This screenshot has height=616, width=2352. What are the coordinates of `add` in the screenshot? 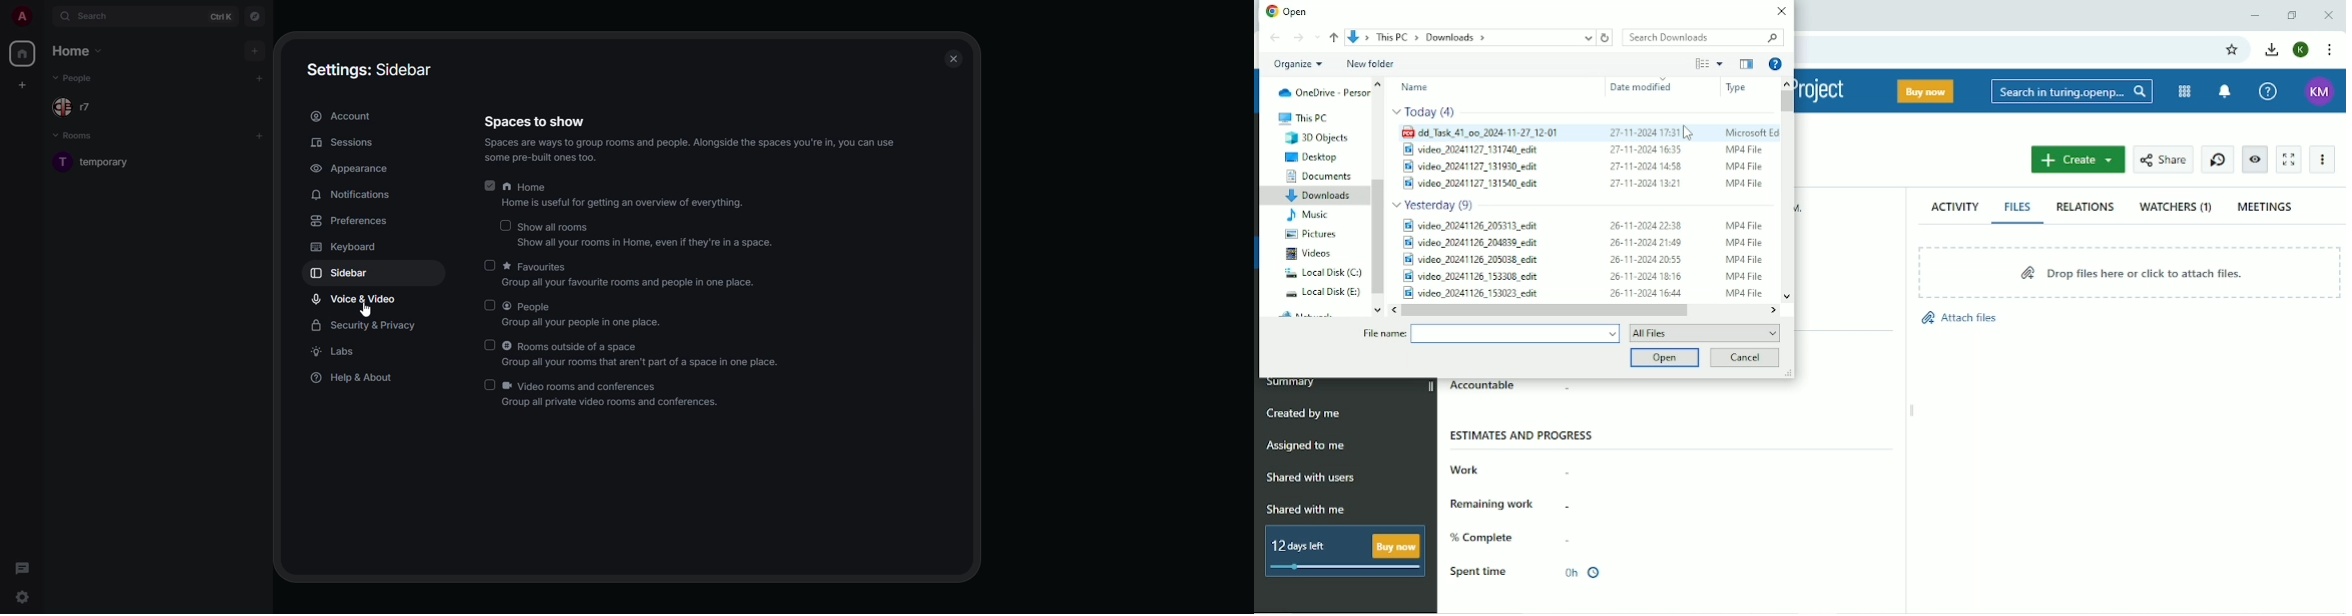 It's located at (261, 134).